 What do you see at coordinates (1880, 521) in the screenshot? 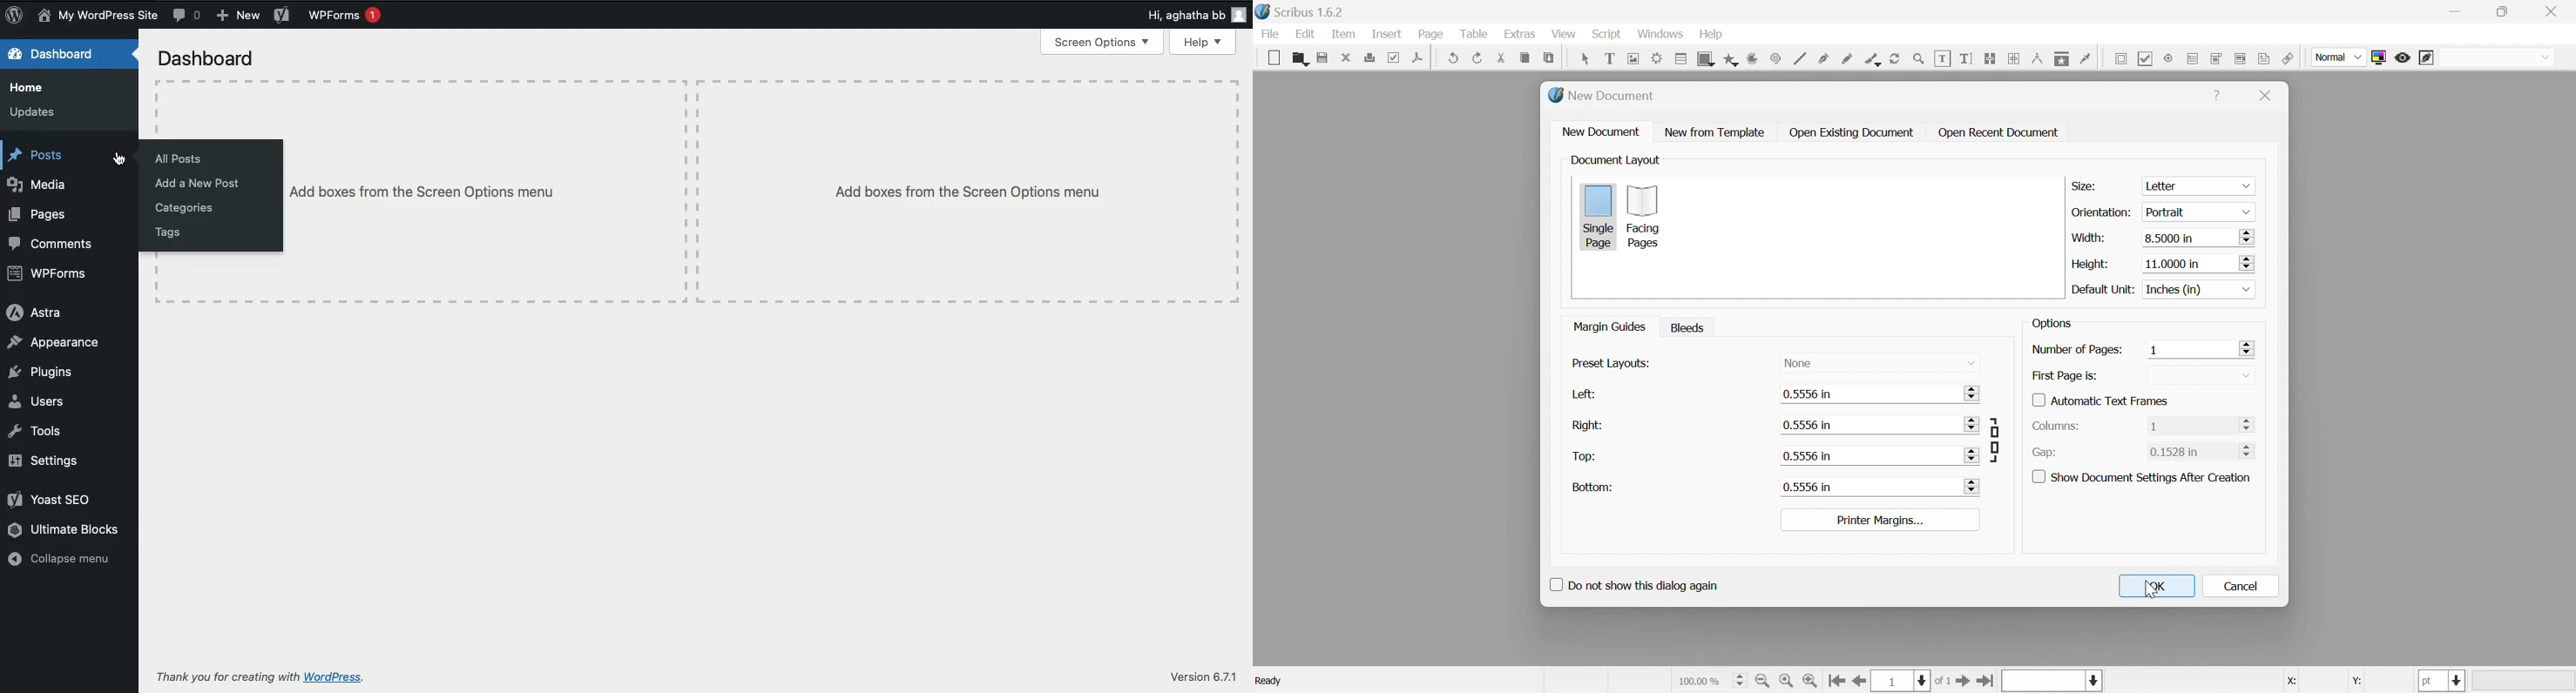
I see `print margin` at bounding box center [1880, 521].